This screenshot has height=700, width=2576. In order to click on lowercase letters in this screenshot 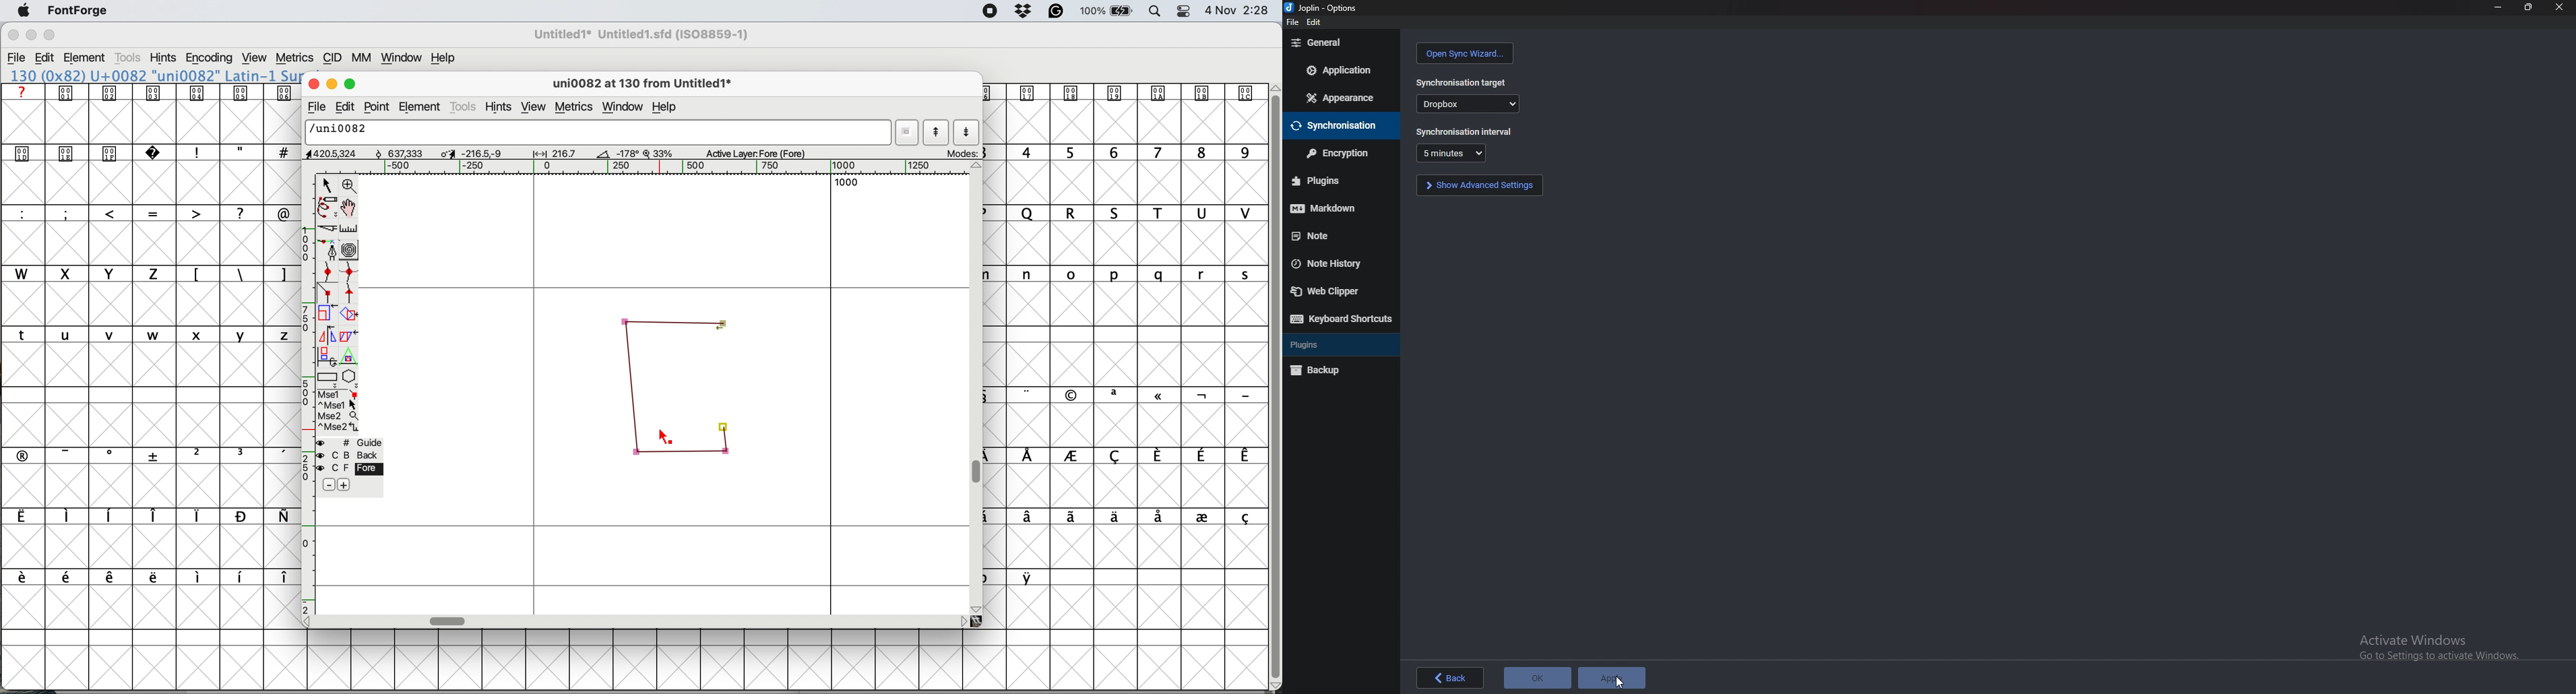, I will do `click(1134, 274)`.